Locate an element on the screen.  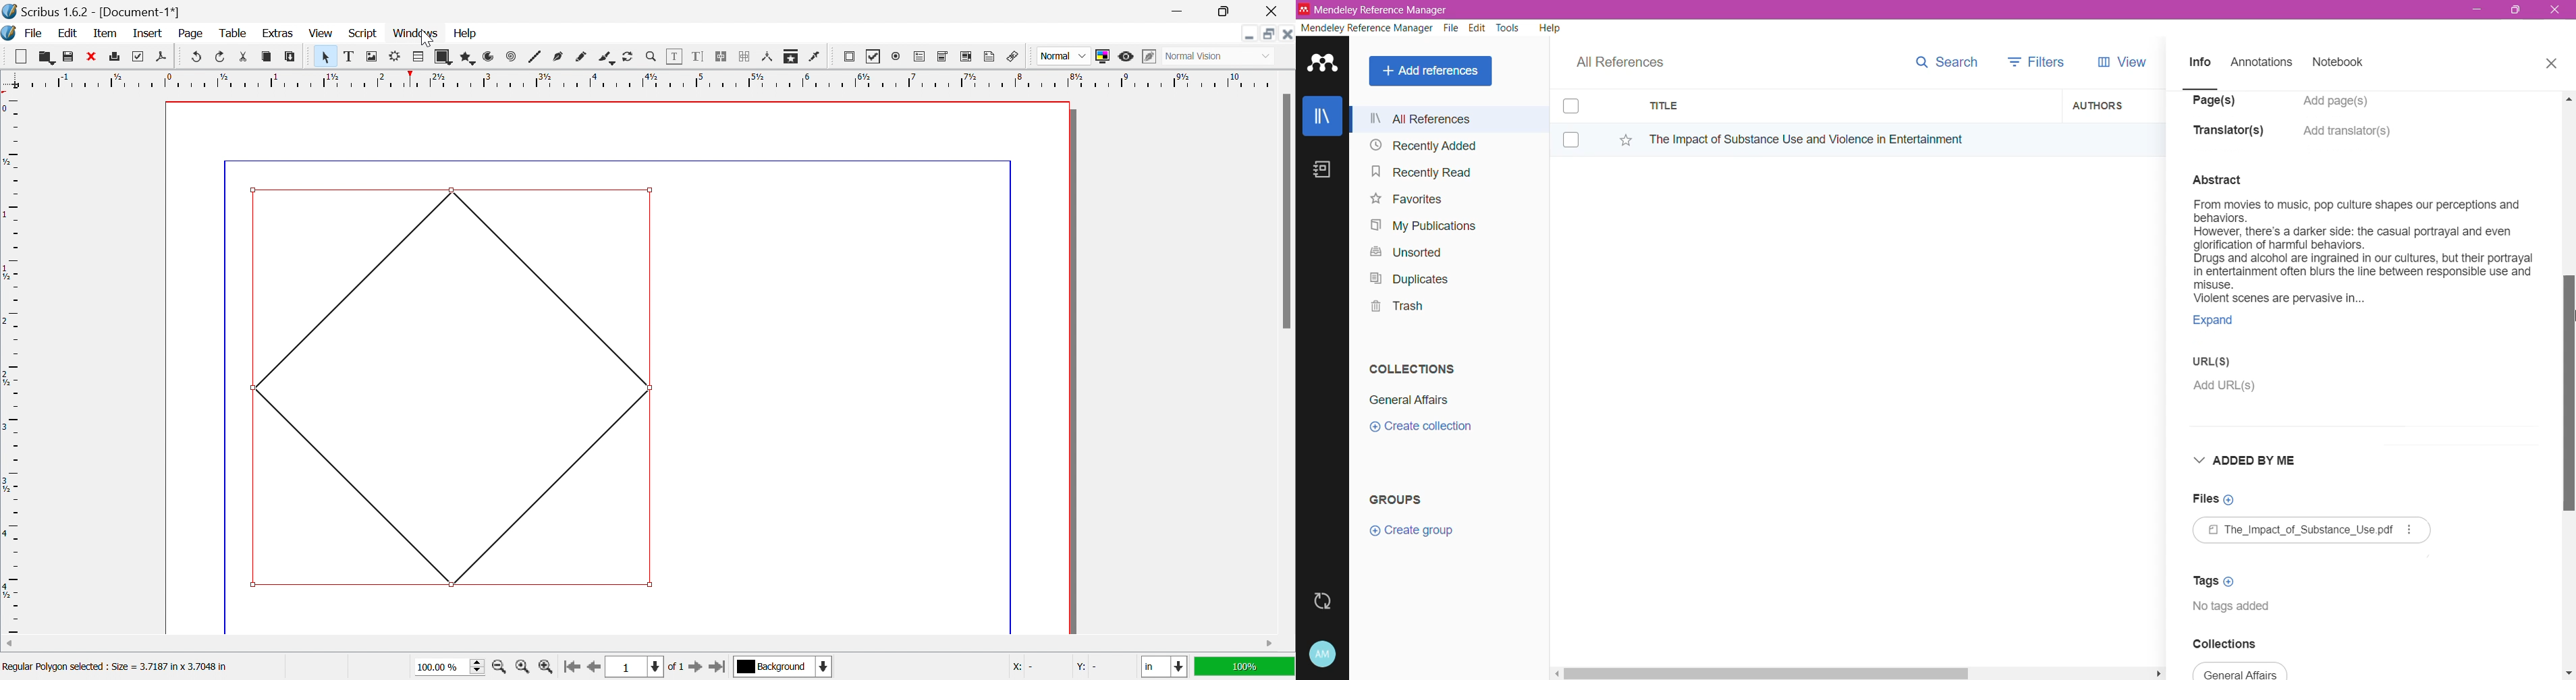
Recently Read is located at coordinates (1421, 171).